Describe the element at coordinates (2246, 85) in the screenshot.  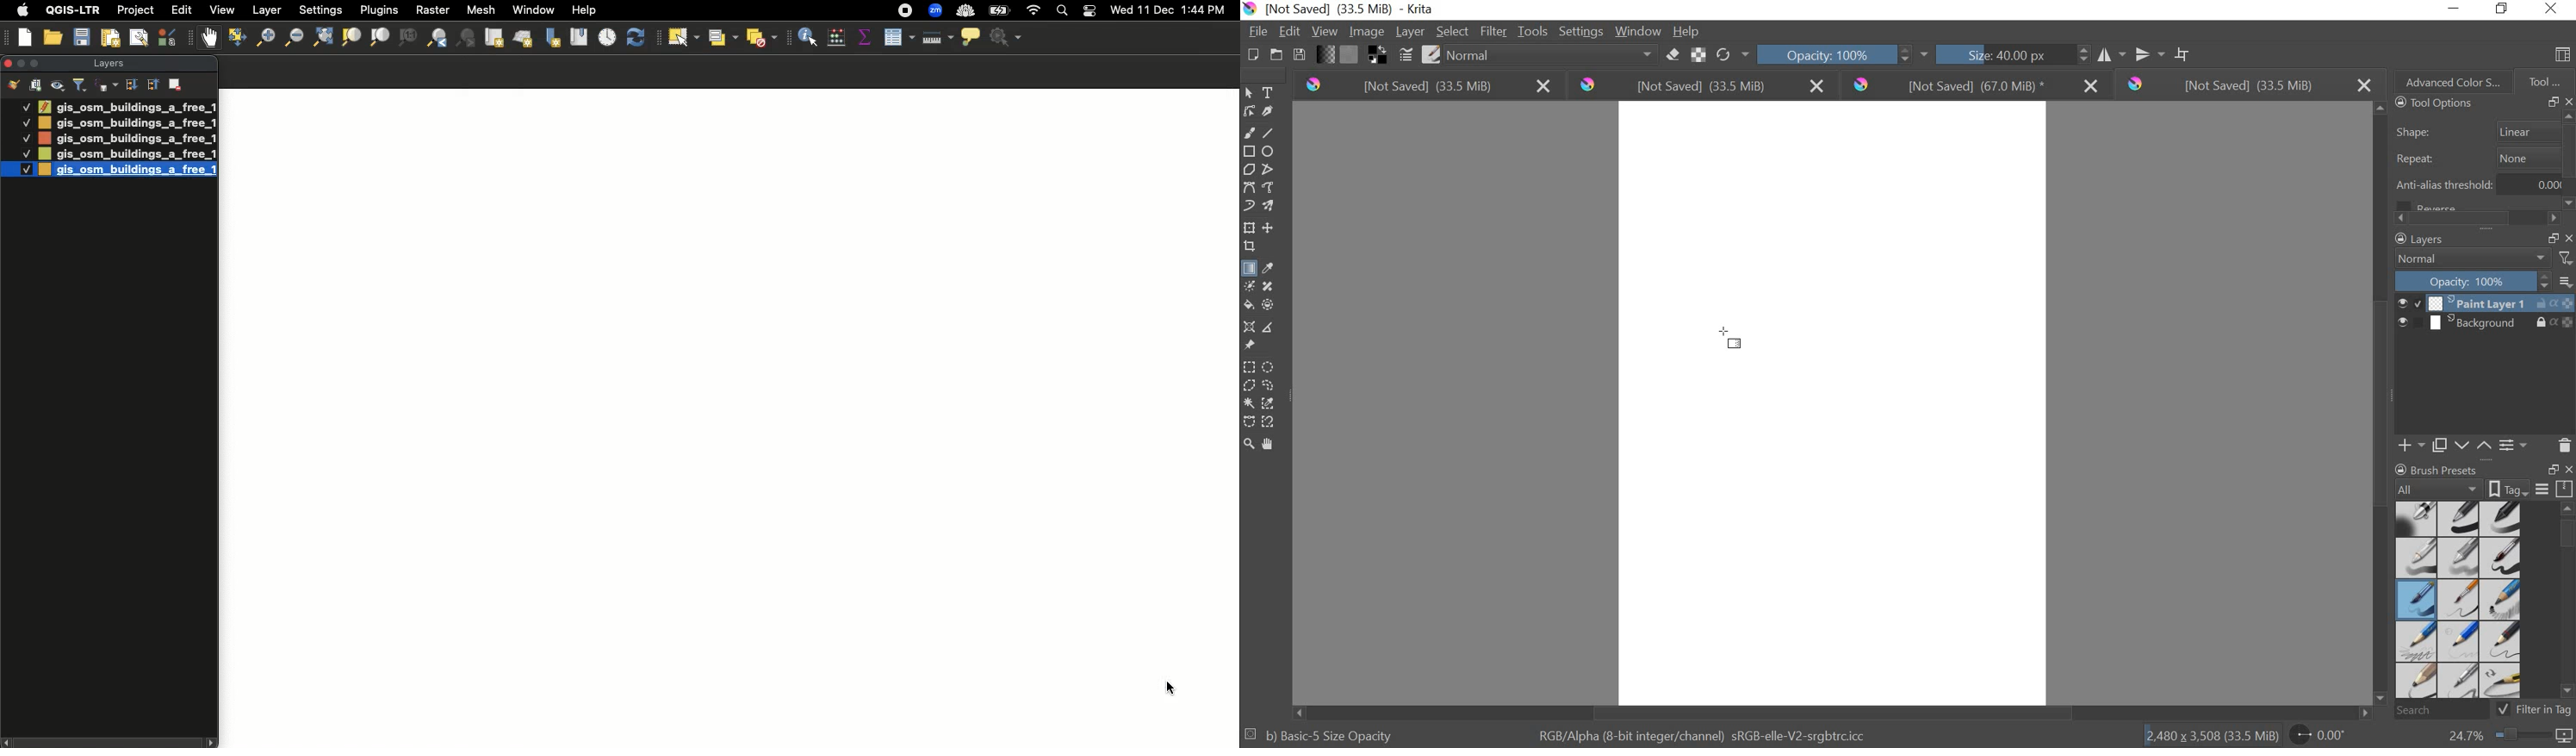
I see `[not saved] (33.5 mb)` at that location.